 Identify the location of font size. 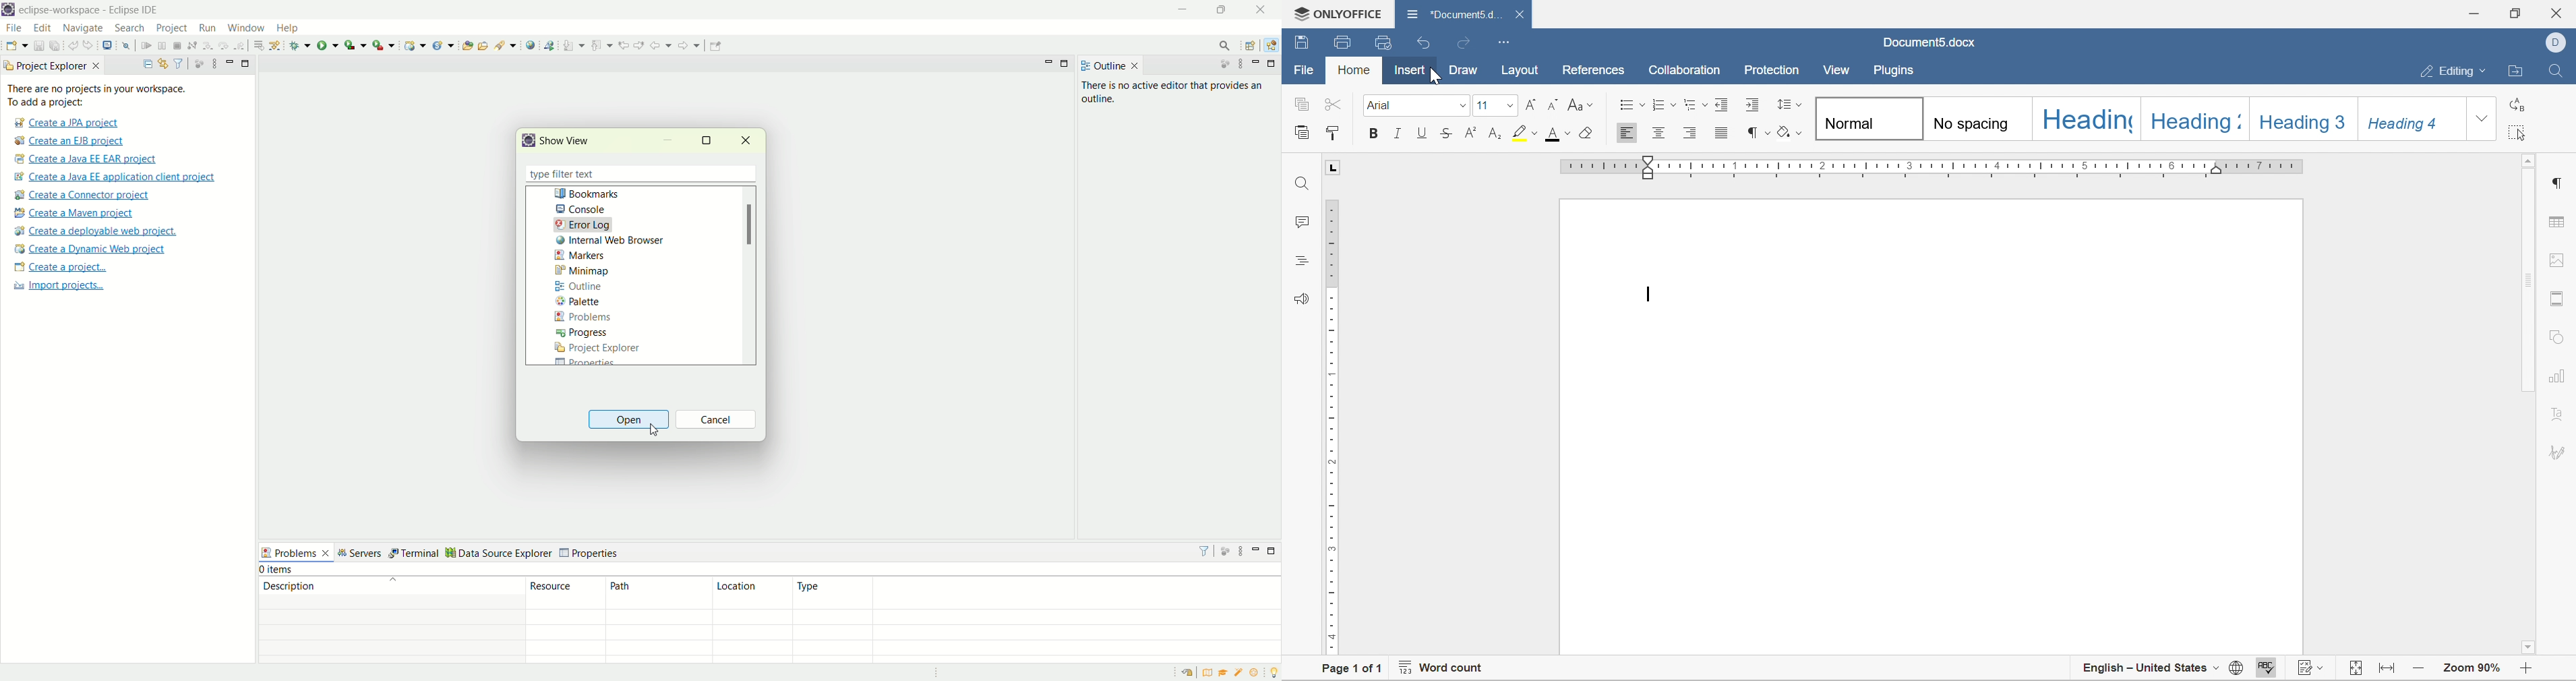
(1493, 104).